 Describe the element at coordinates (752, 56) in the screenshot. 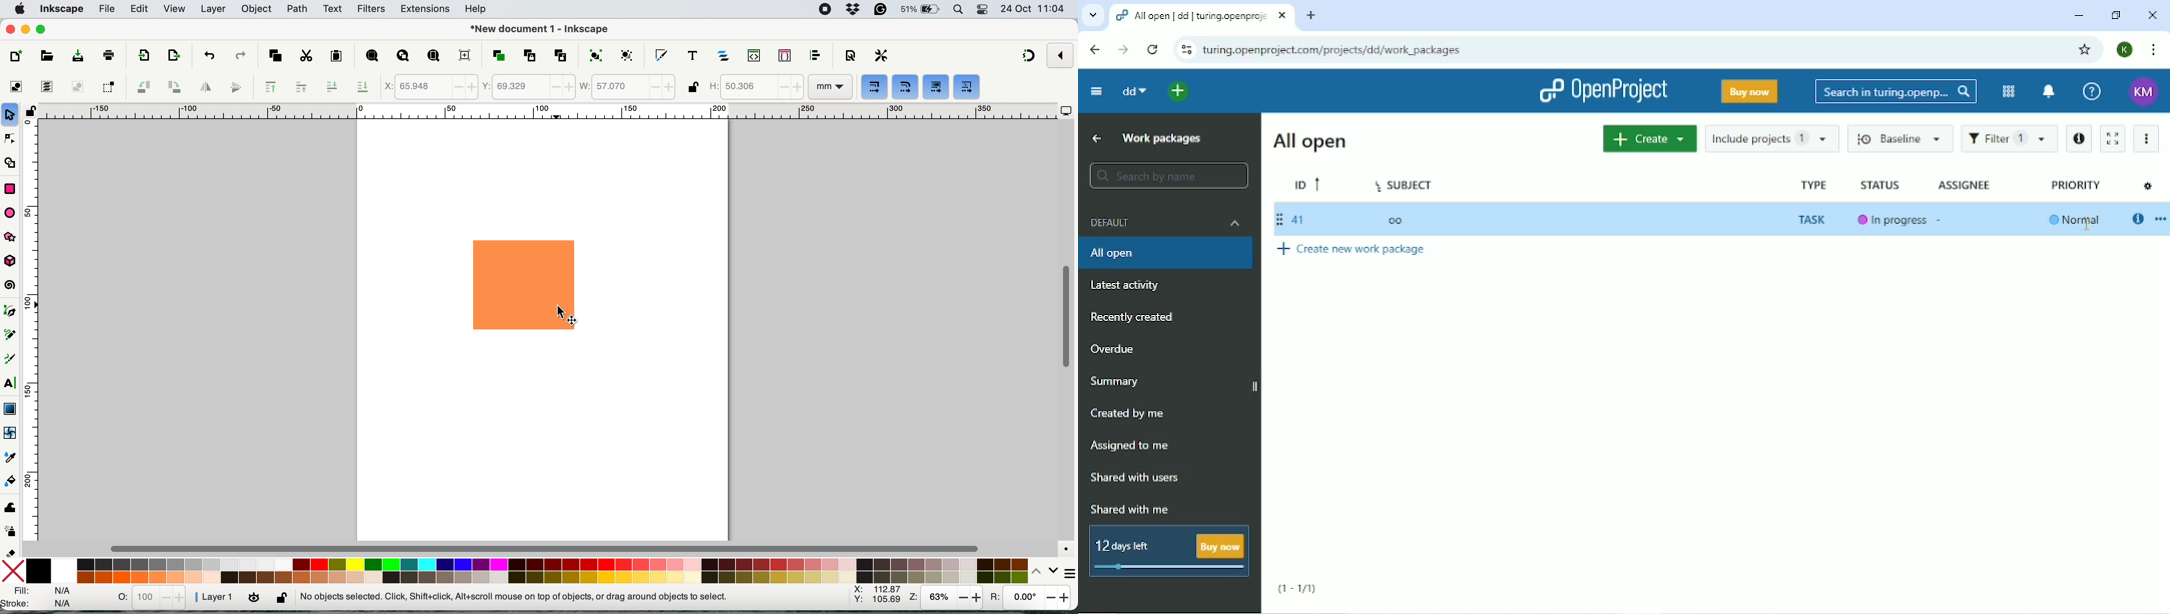

I see `xml editor` at that location.